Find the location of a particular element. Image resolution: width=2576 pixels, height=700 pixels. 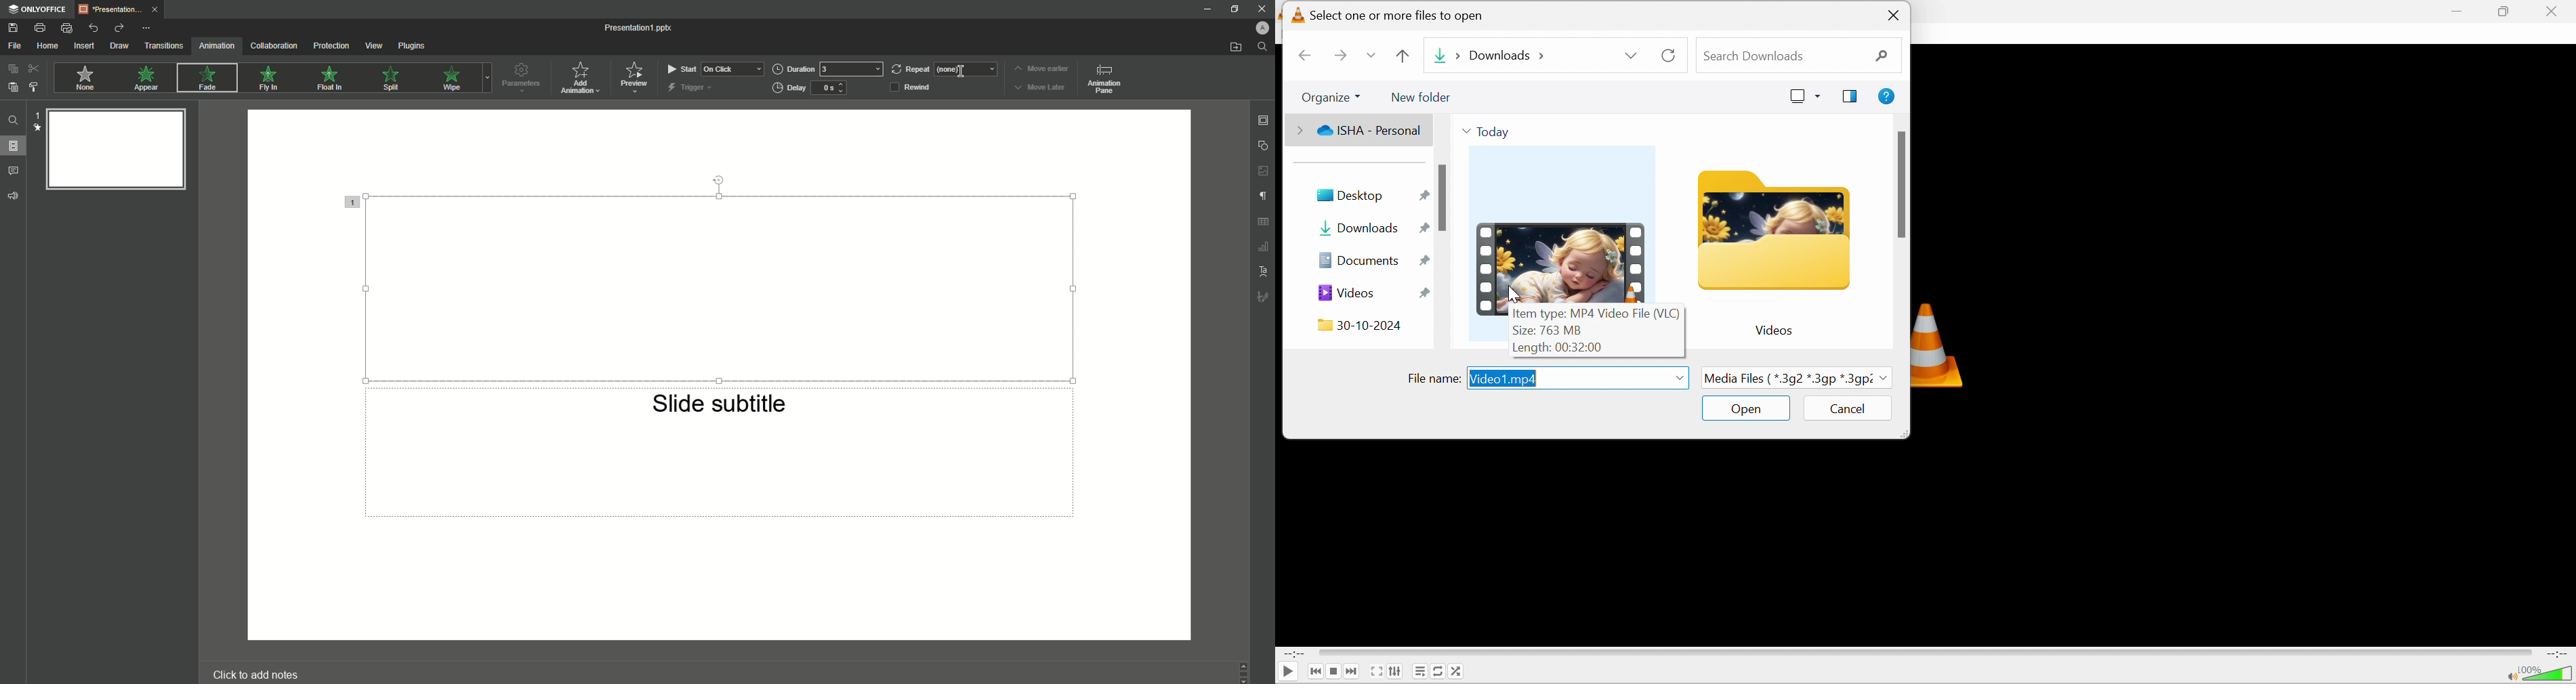

Item type: MP4 Video File (VLC) is located at coordinates (1602, 313).